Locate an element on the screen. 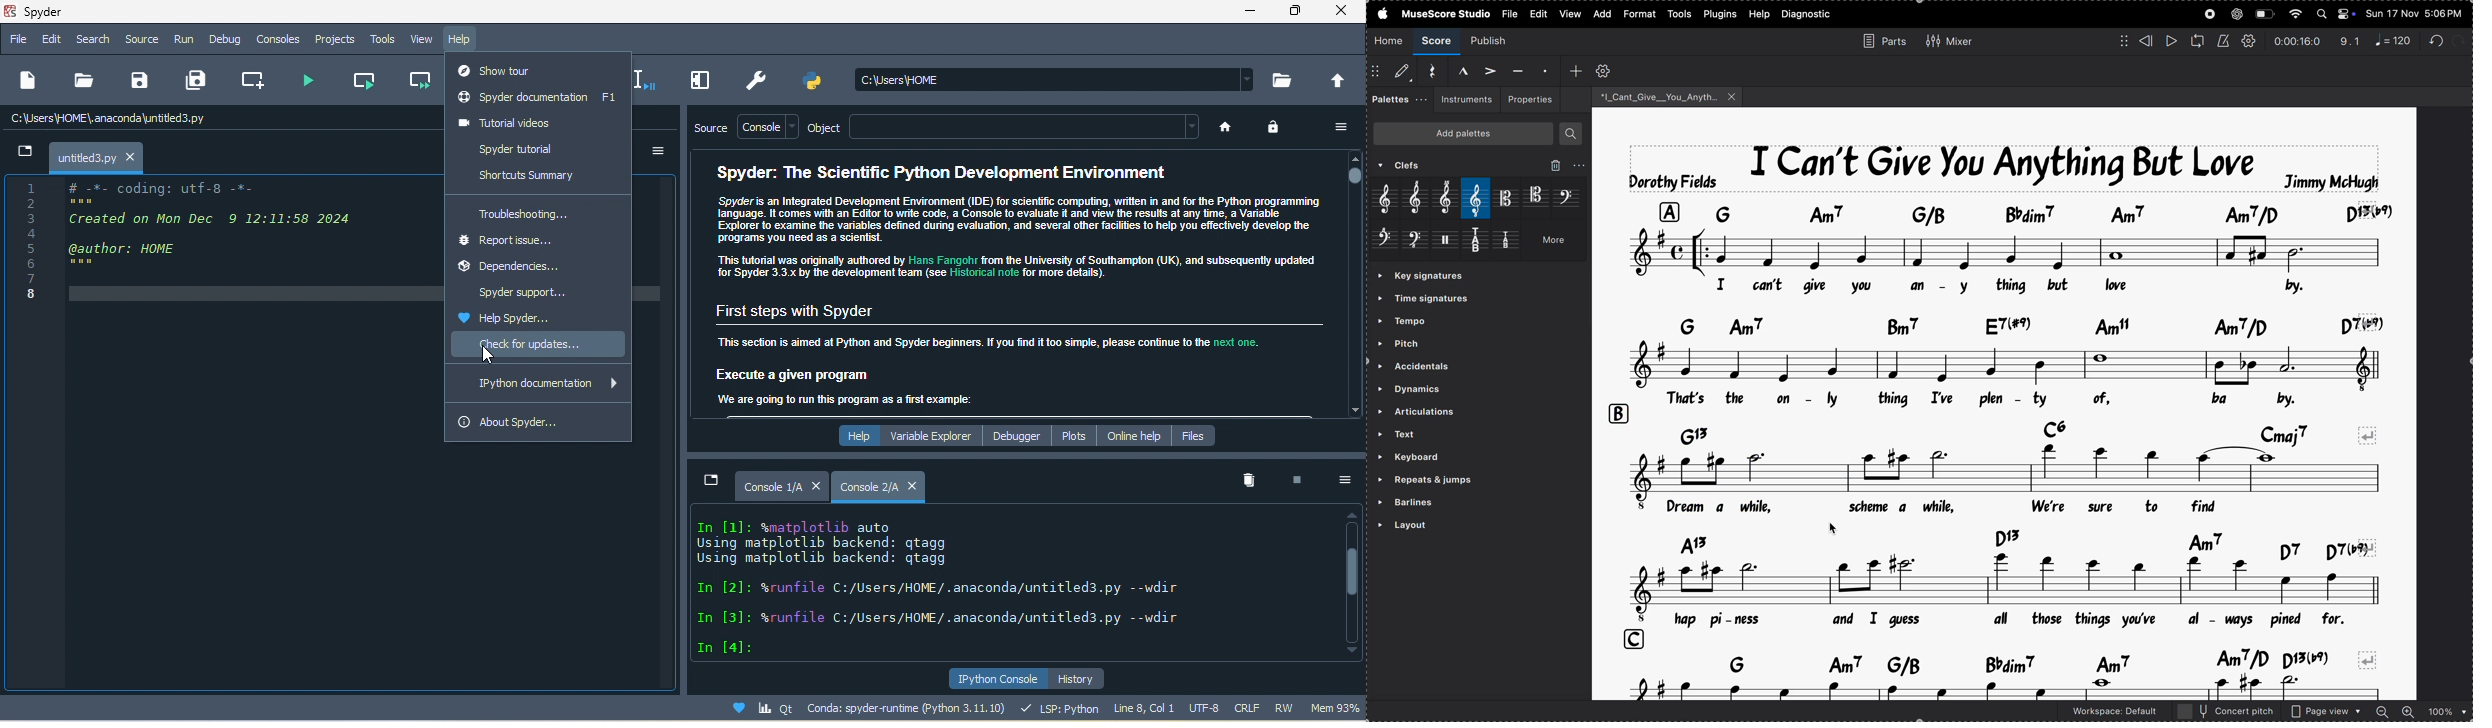 The width and height of the screenshot is (2492, 728). debug is located at coordinates (222, 40).